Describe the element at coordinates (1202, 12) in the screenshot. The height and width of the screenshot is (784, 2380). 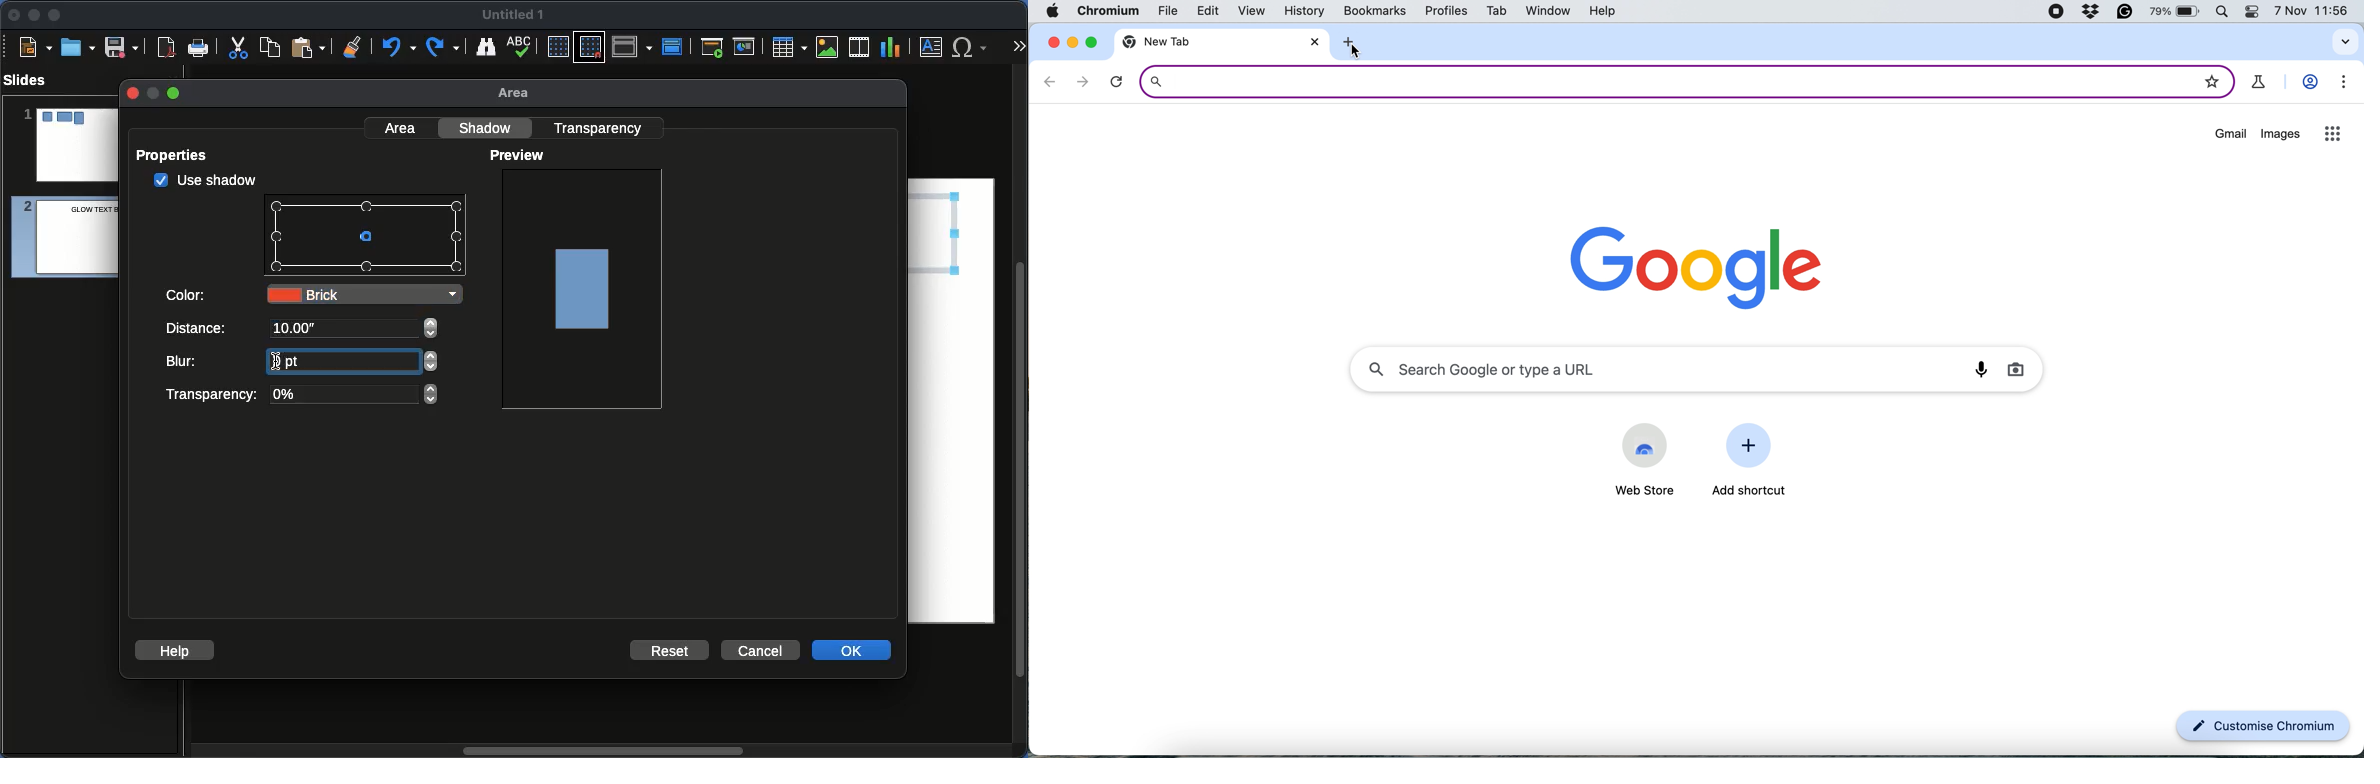
I see `edit` at that location.